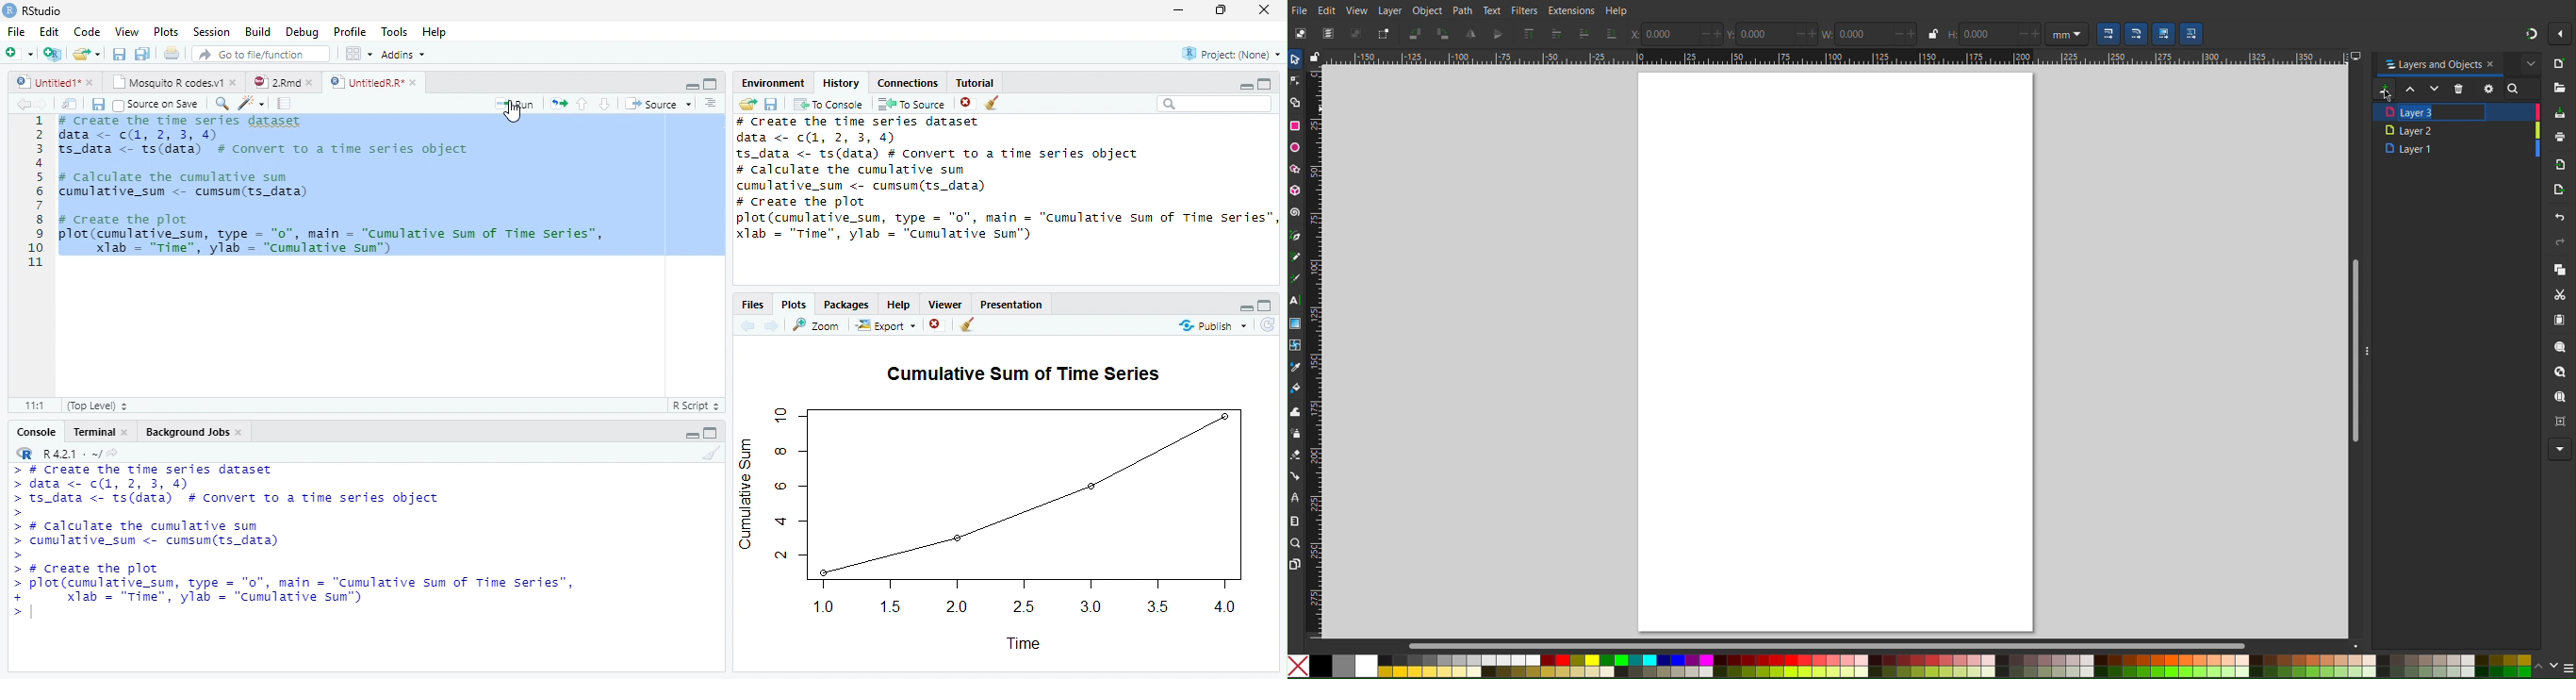  Describe the element at coordinates (173, 55) in the screenshot. I see `Print` at that location.